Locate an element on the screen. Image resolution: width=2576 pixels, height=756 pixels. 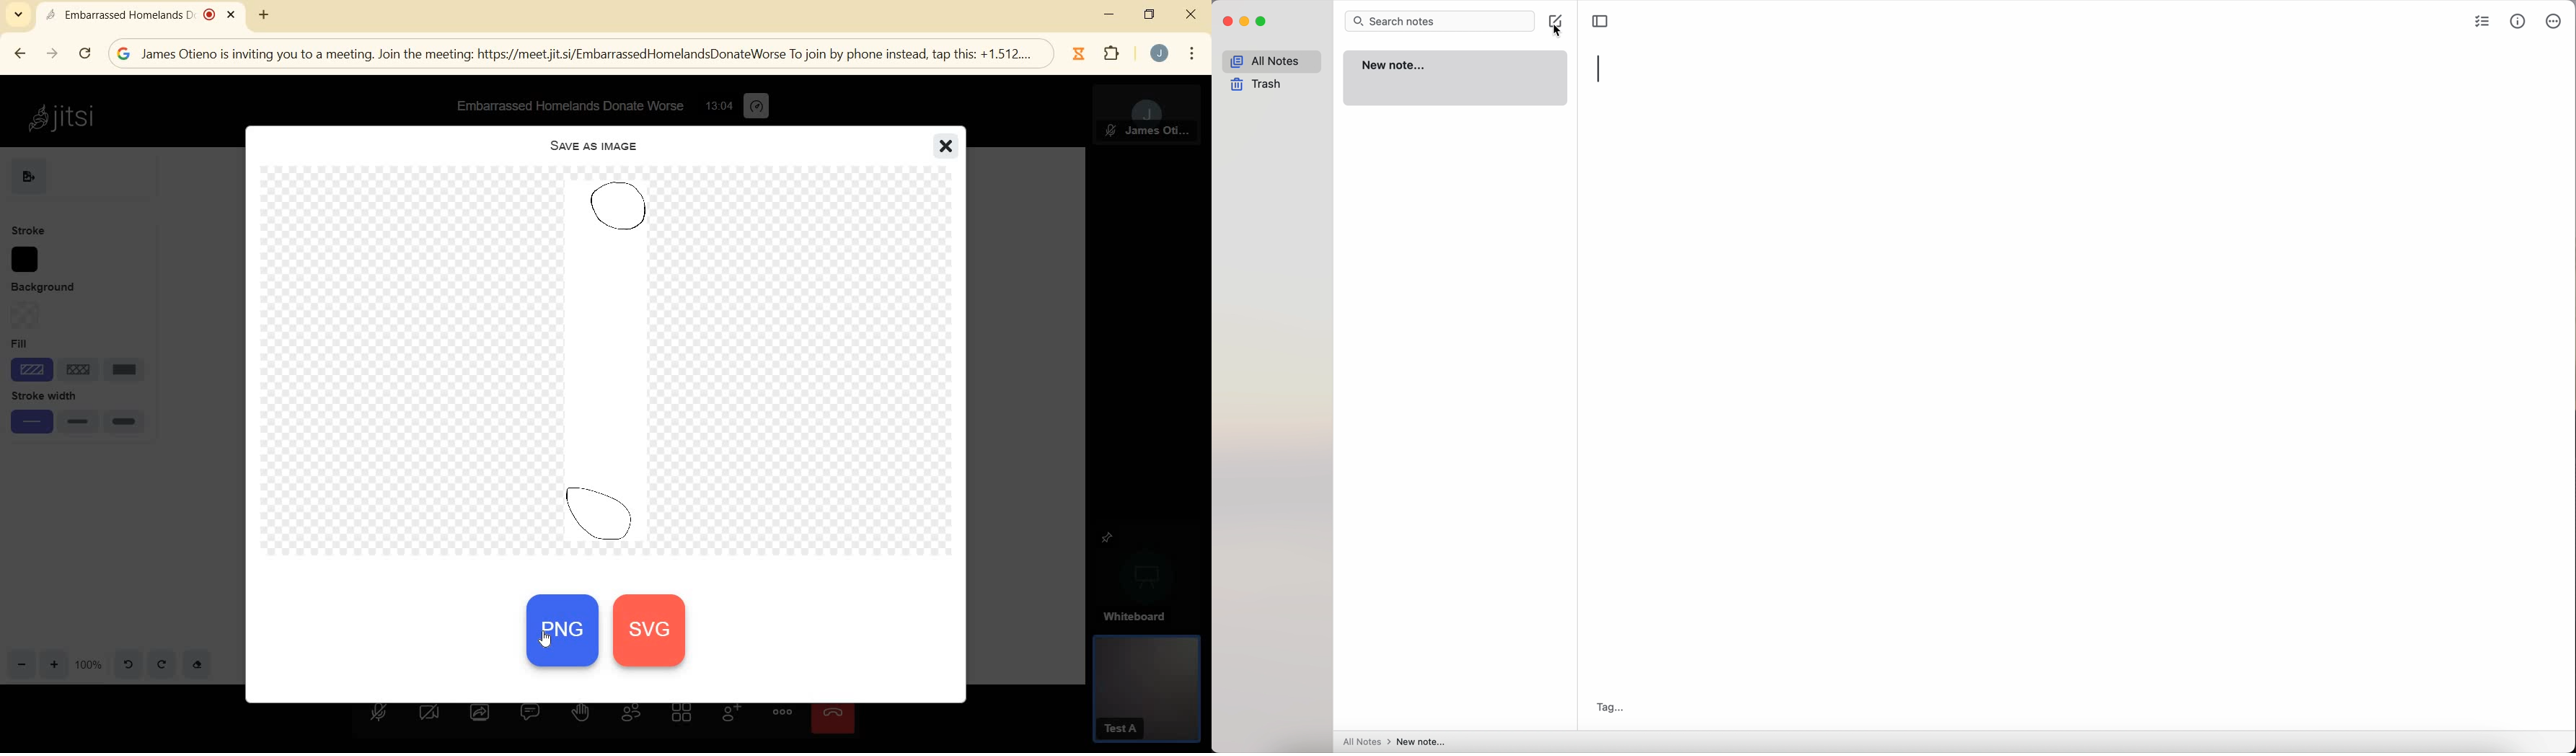
WHITEBOARD PINNED is located at coordinates (1149, 573).